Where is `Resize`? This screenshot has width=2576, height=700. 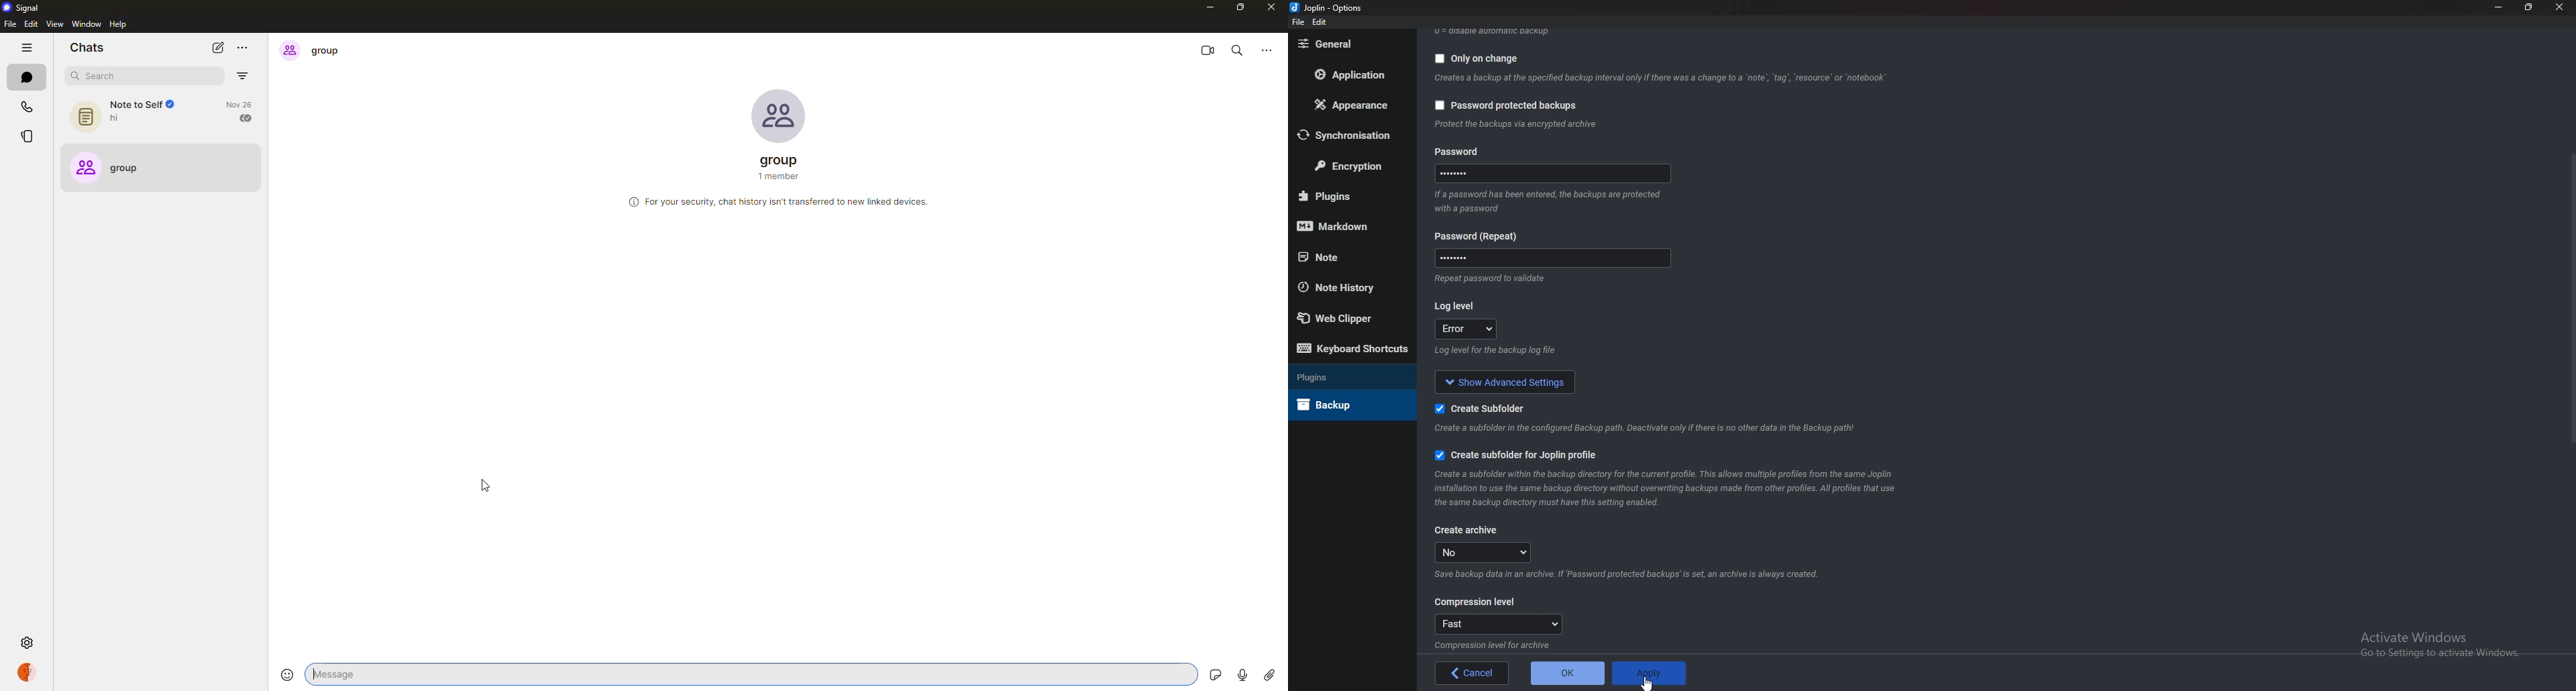 Resize is located at coordinates (2530, 7).